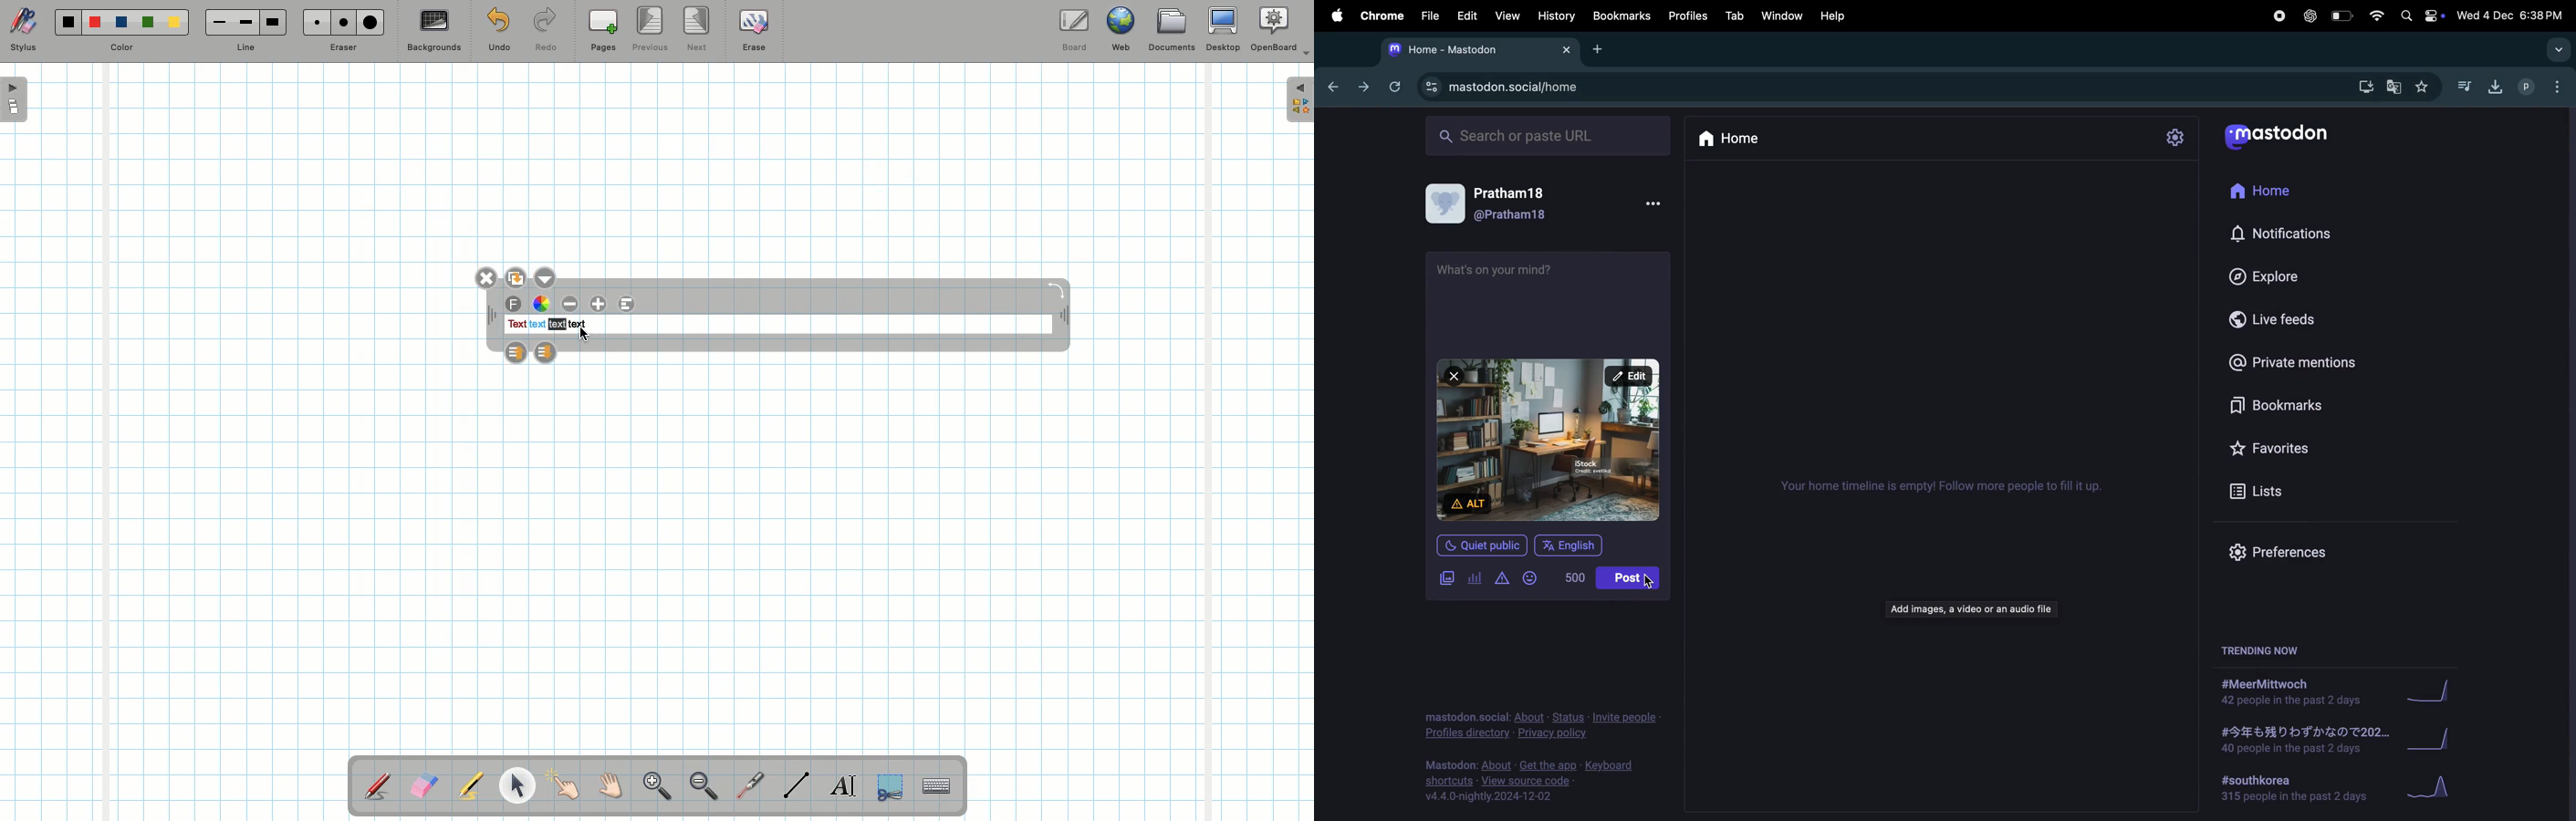 The image size is (2576, 840). Describe the element at coordinates (1329, 88) in the screenshot. I see `backward` at that location.